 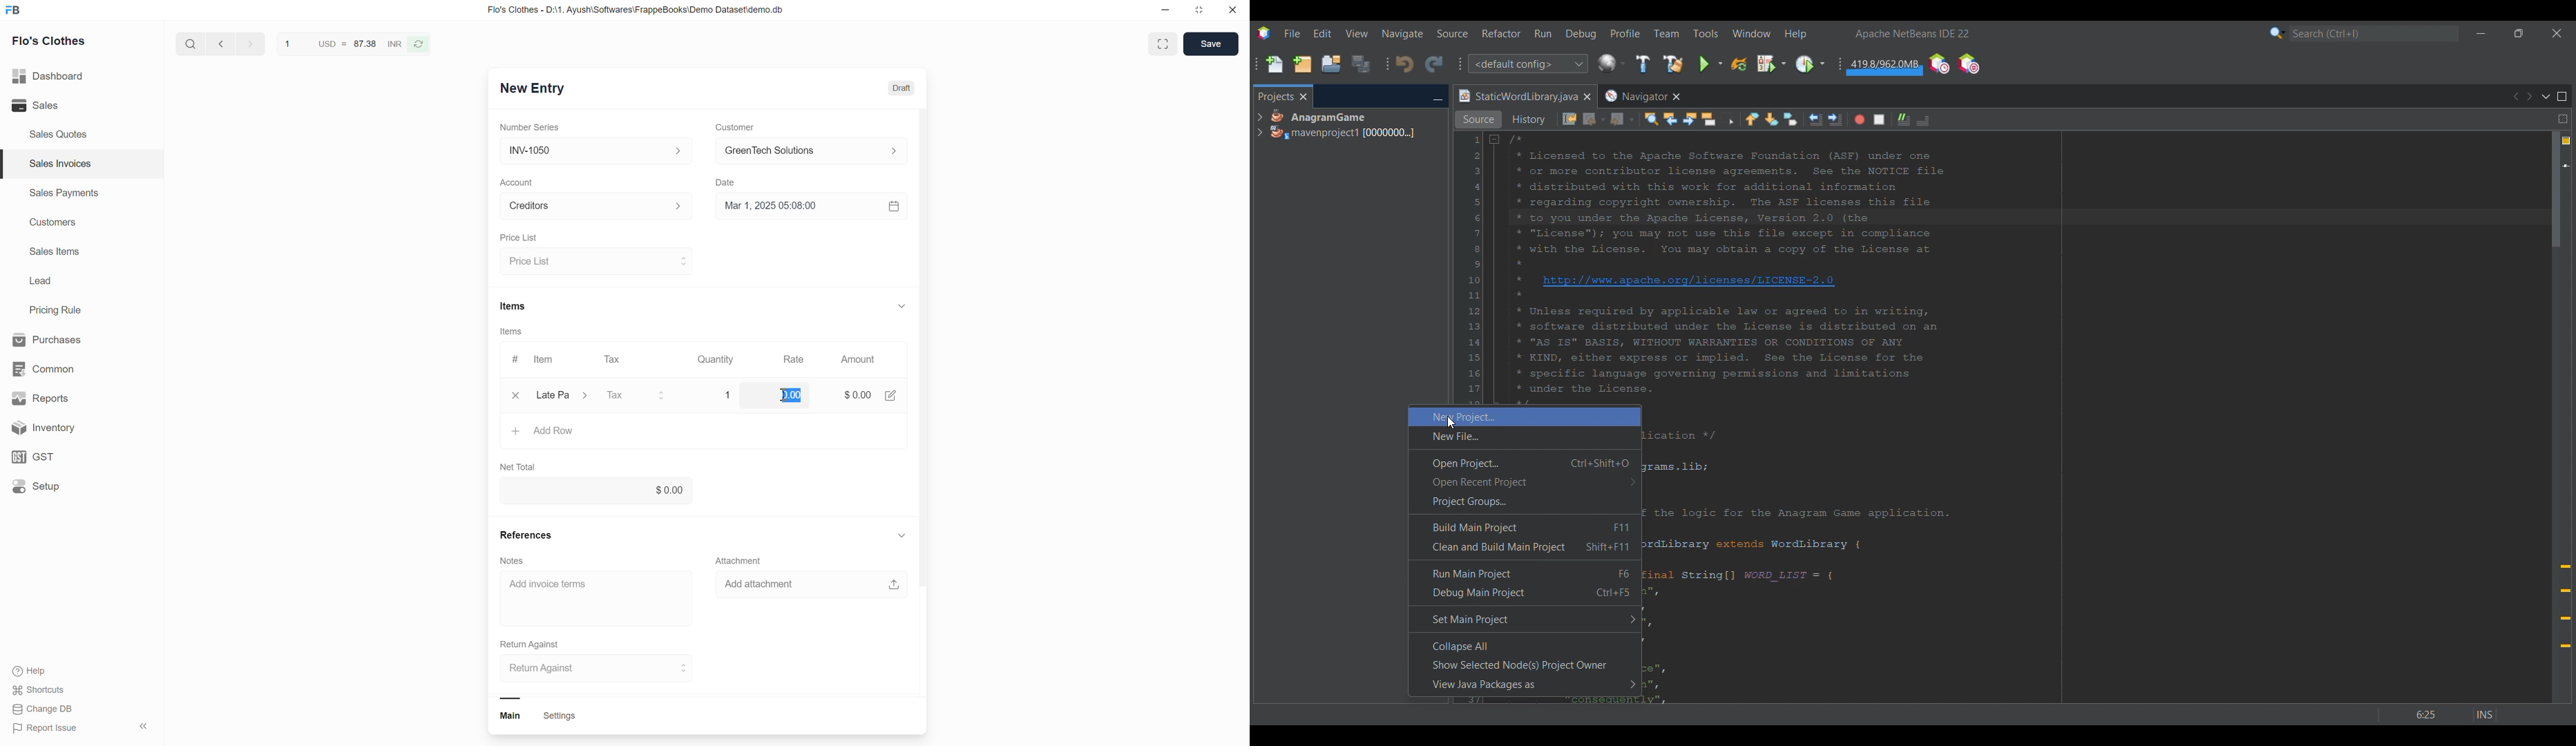 What do you see at coordinates (67, 396) in the screenshot?
I see `Reports ` at bounding box center [67, 396].